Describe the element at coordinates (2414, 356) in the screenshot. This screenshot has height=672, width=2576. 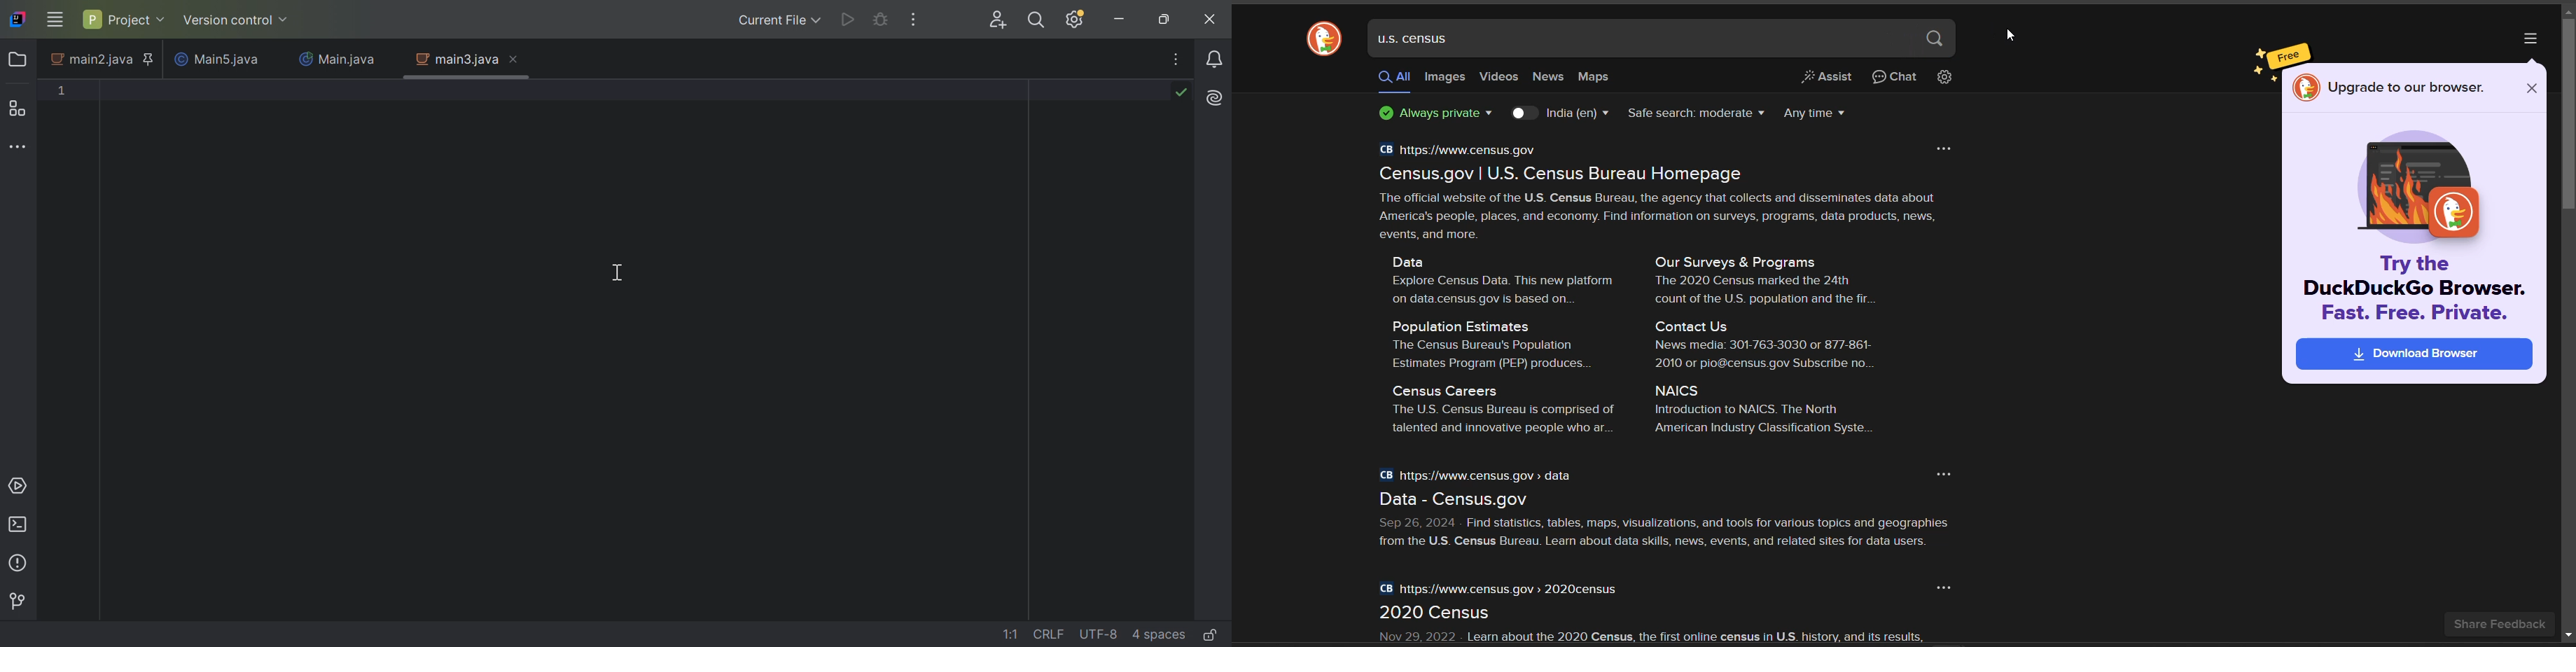
I see `download browser` at that location.